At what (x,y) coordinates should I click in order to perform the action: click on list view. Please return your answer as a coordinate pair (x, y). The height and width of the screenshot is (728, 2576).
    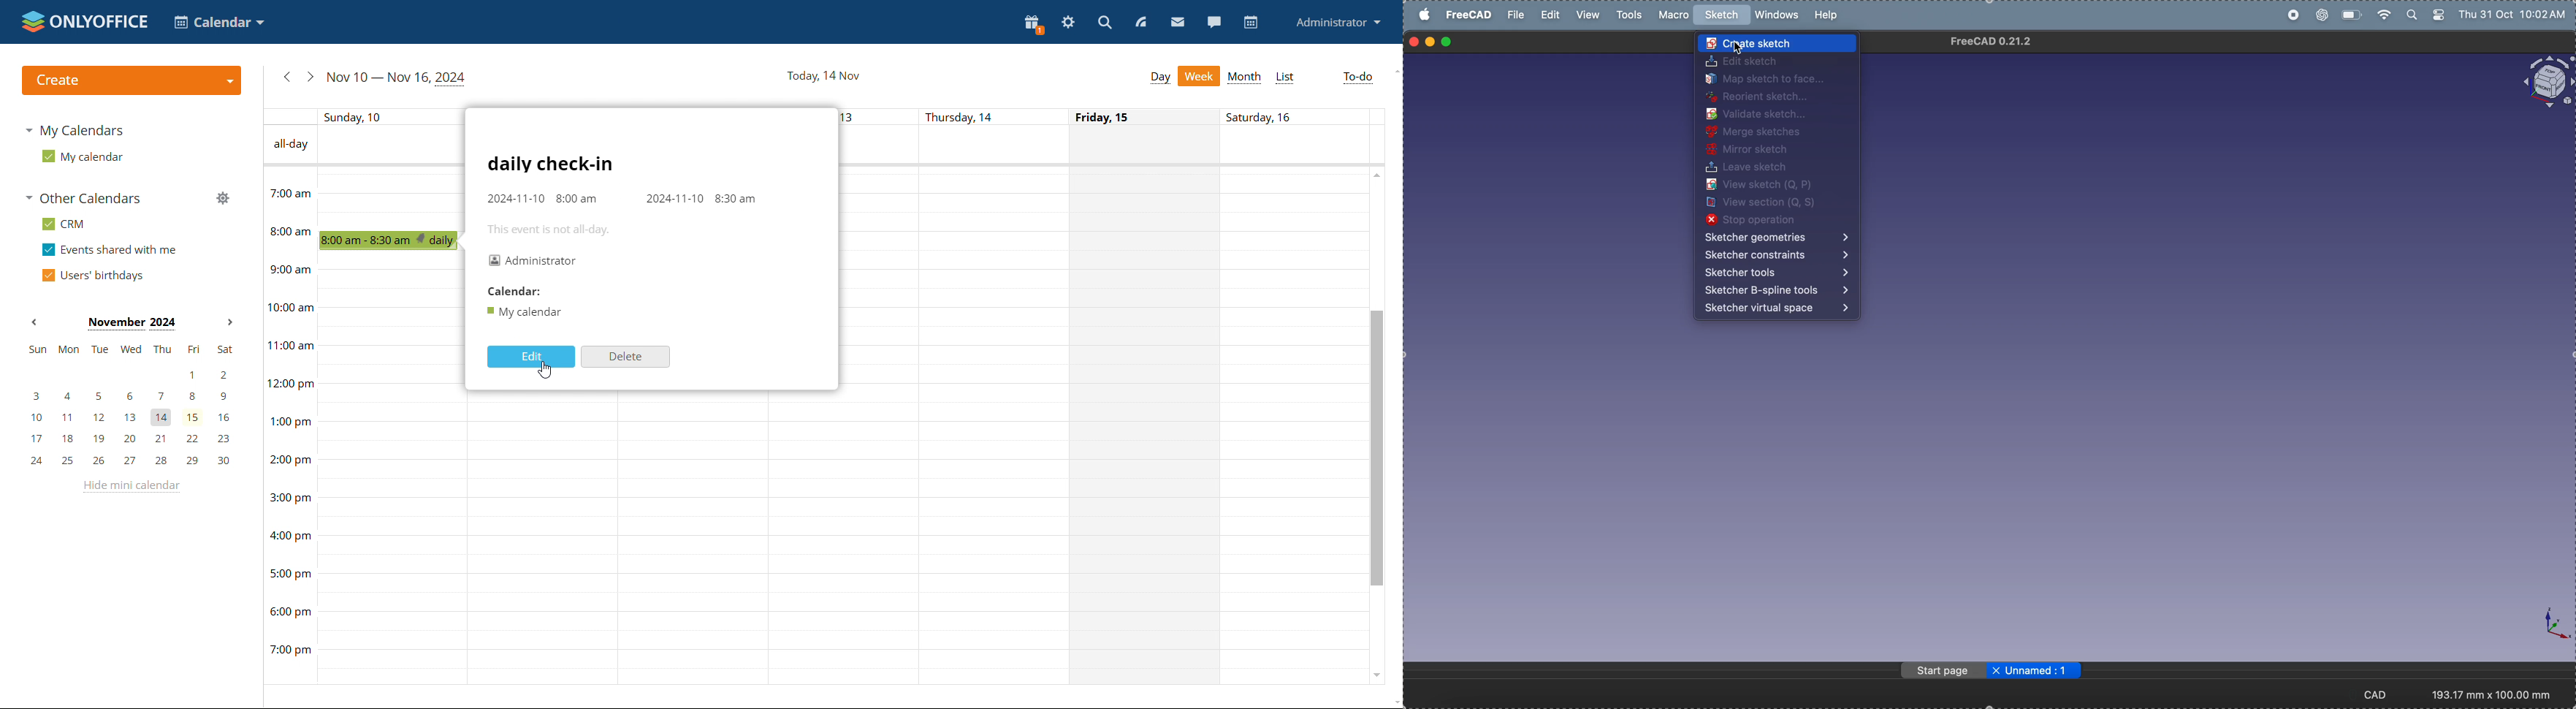
    Looking at the image, I should click on (1286, 77).